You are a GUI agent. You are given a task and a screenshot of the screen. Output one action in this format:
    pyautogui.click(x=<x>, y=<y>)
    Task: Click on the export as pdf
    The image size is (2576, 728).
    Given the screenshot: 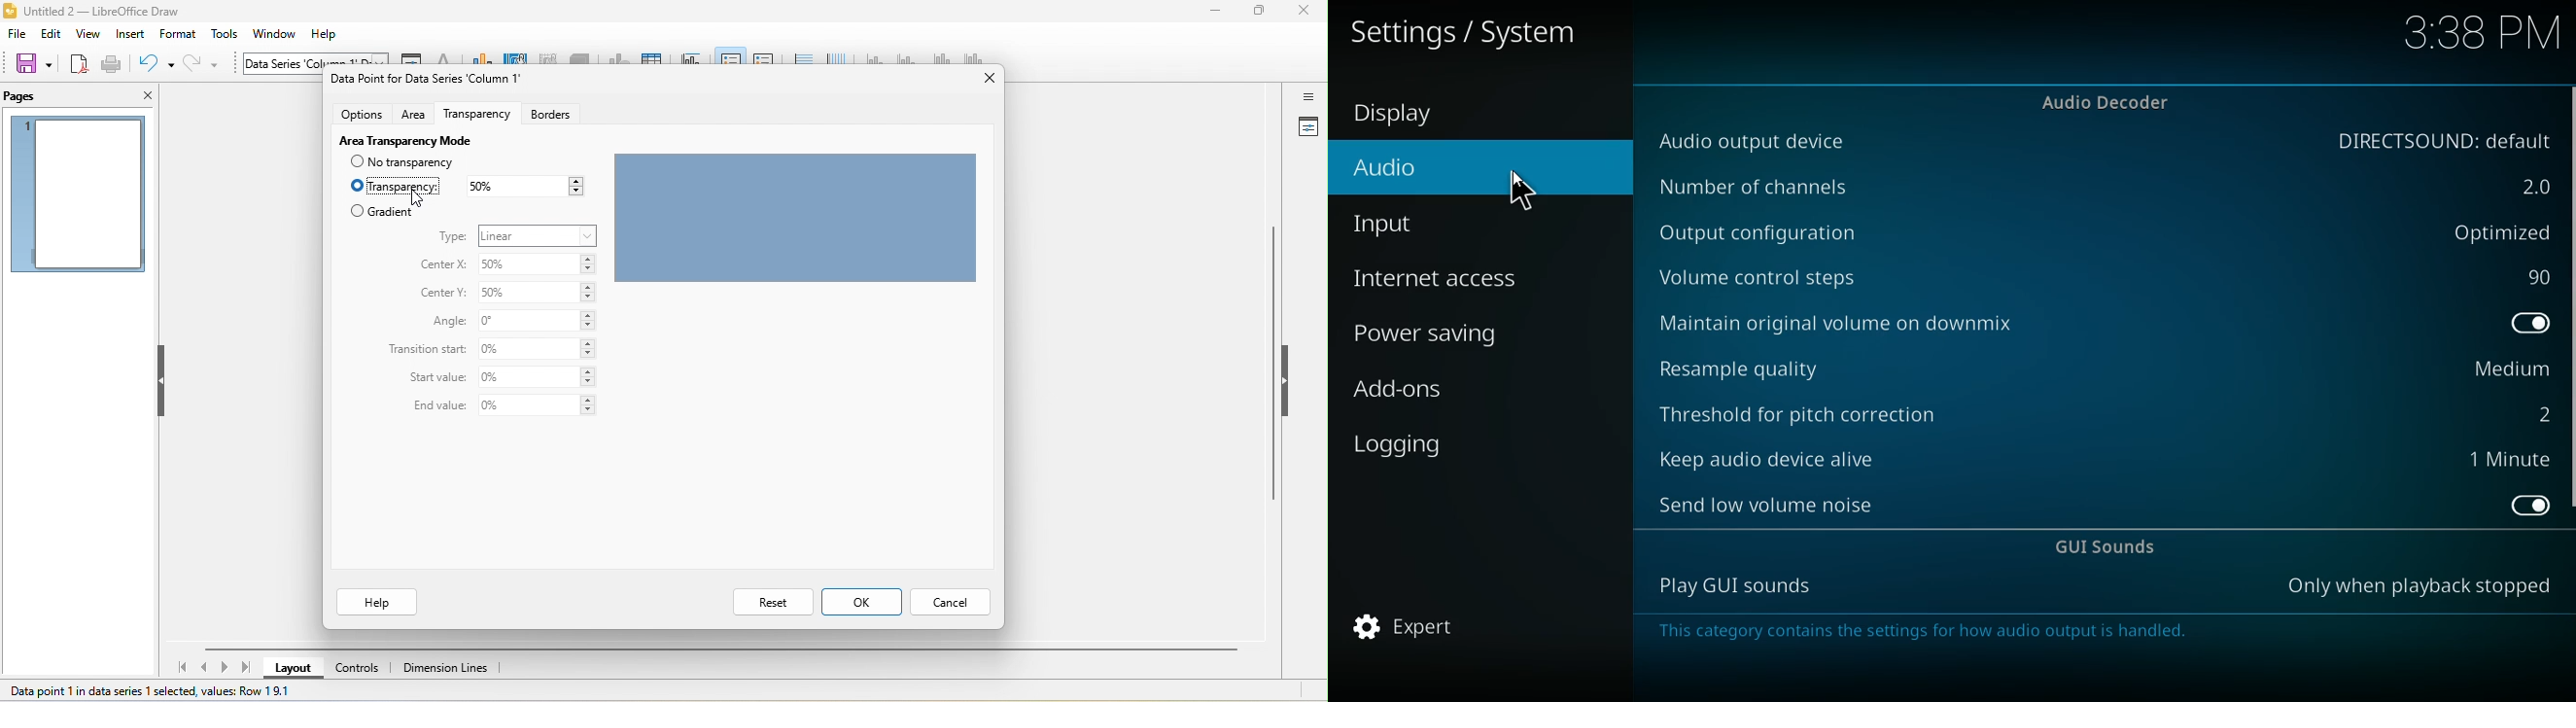 What is the action you would take?
    pyautogui.click(x=79, y=63)
    